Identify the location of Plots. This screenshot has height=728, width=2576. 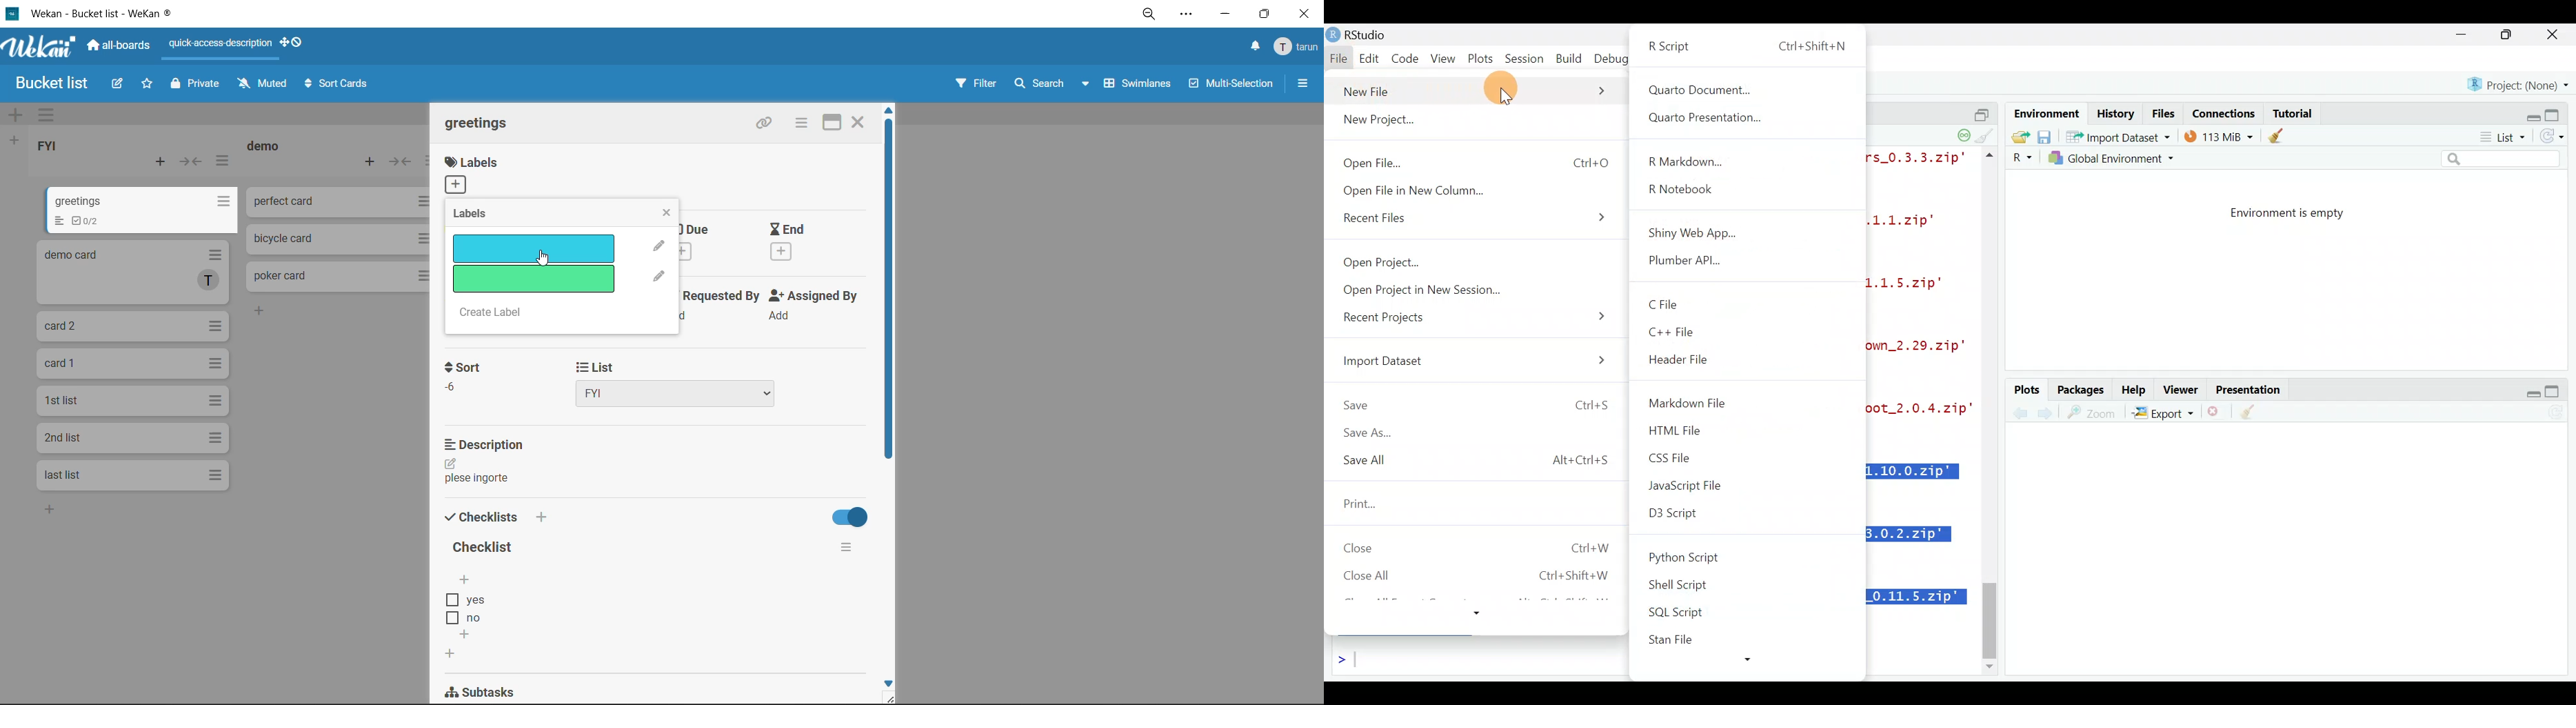
(2028, 390).